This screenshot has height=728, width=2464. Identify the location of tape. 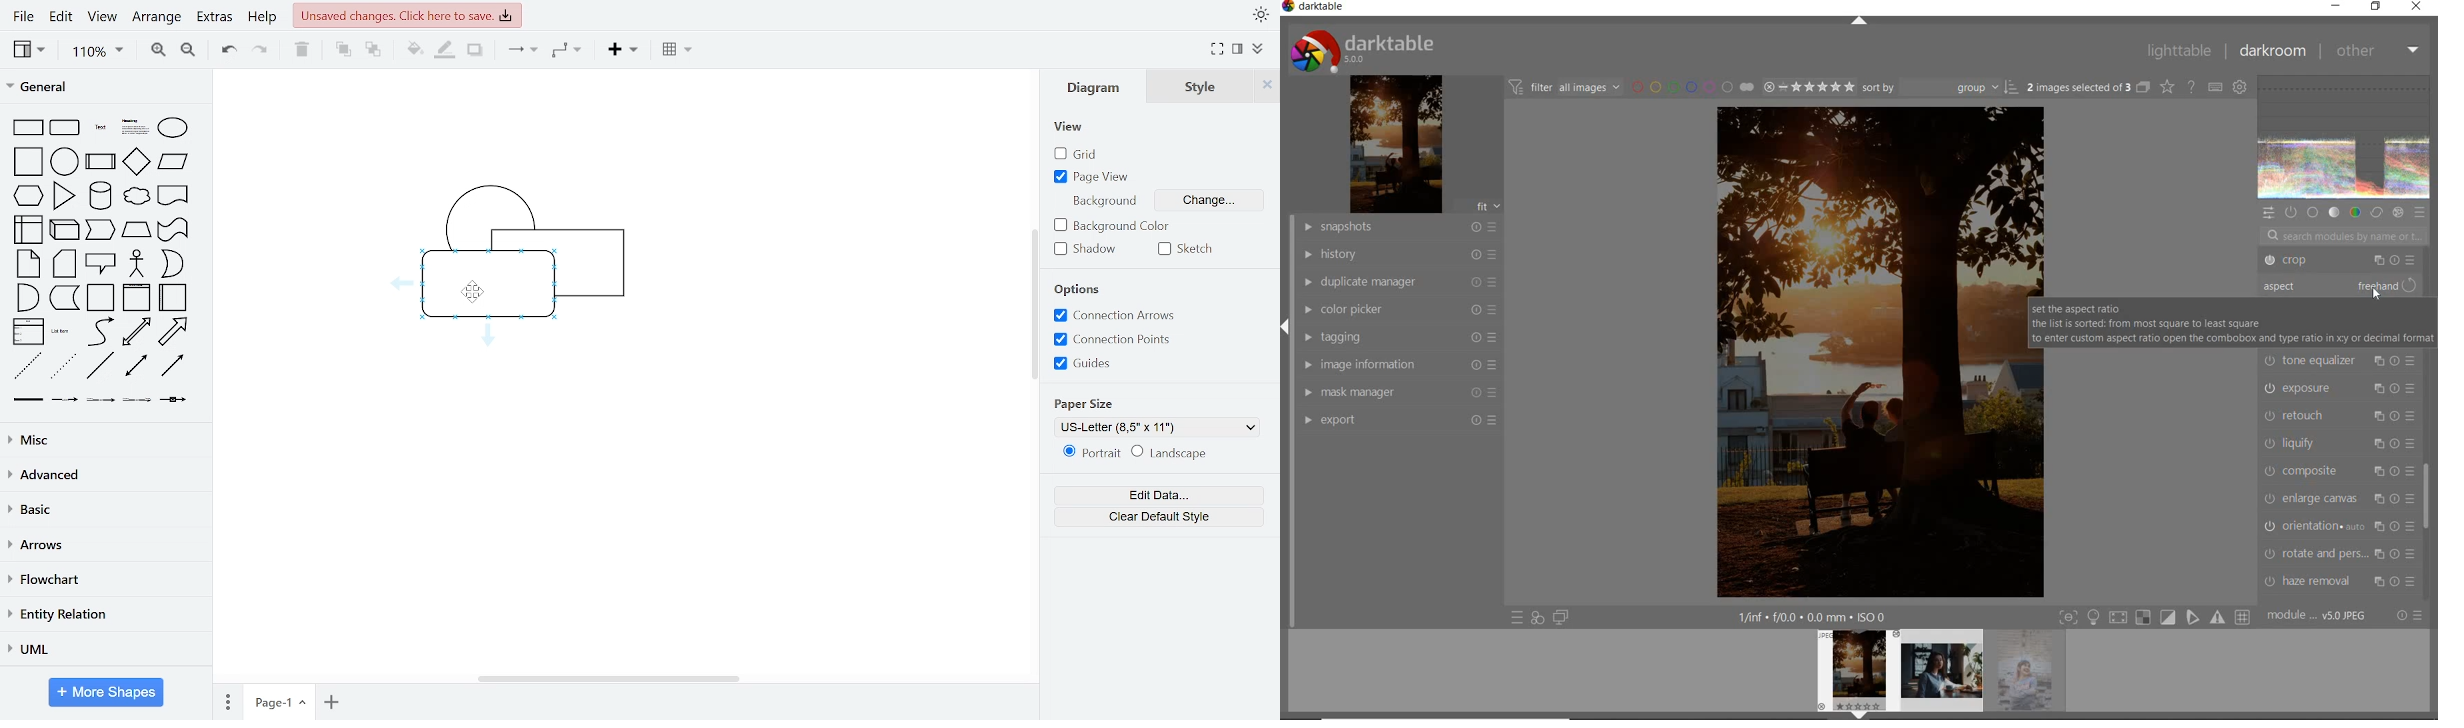
(173, 231).